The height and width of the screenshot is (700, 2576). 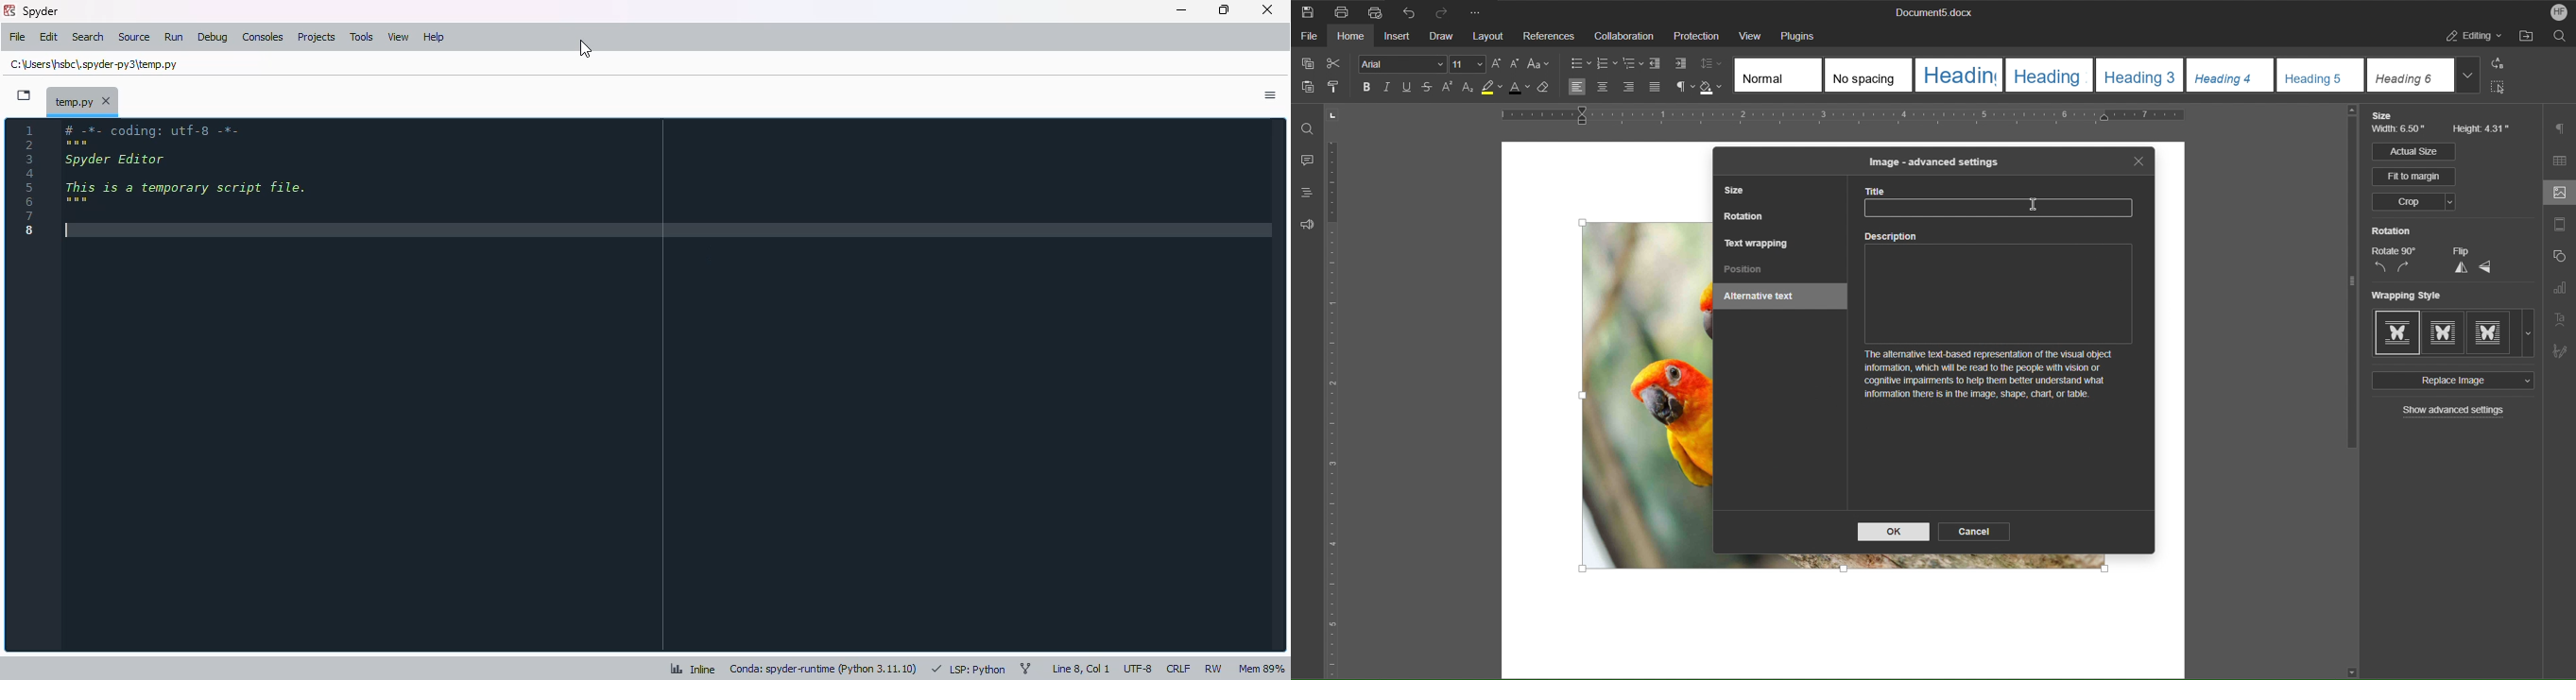 What do you see at coordinates (2503, 90) in the screenshot?
I see `Select All` at bounding box center [2503, 90].